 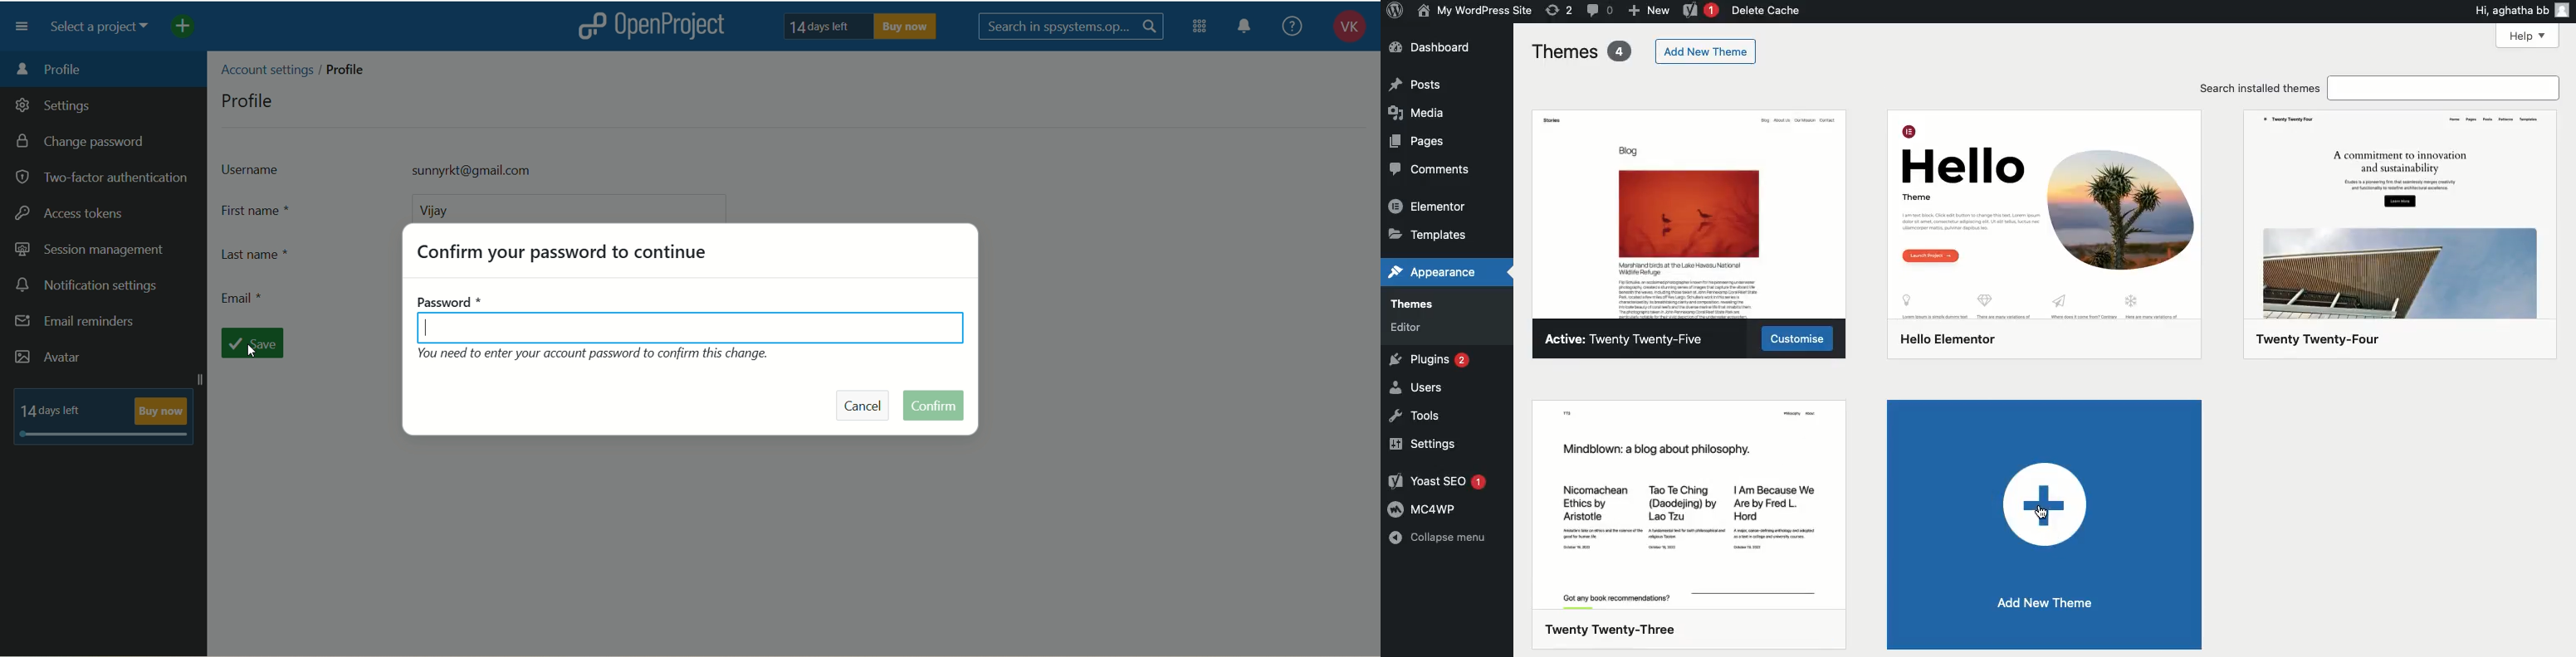 What do you see at coordinates (104, 415) in the screenshot?
I see `text` at bounding box center [104, 415].